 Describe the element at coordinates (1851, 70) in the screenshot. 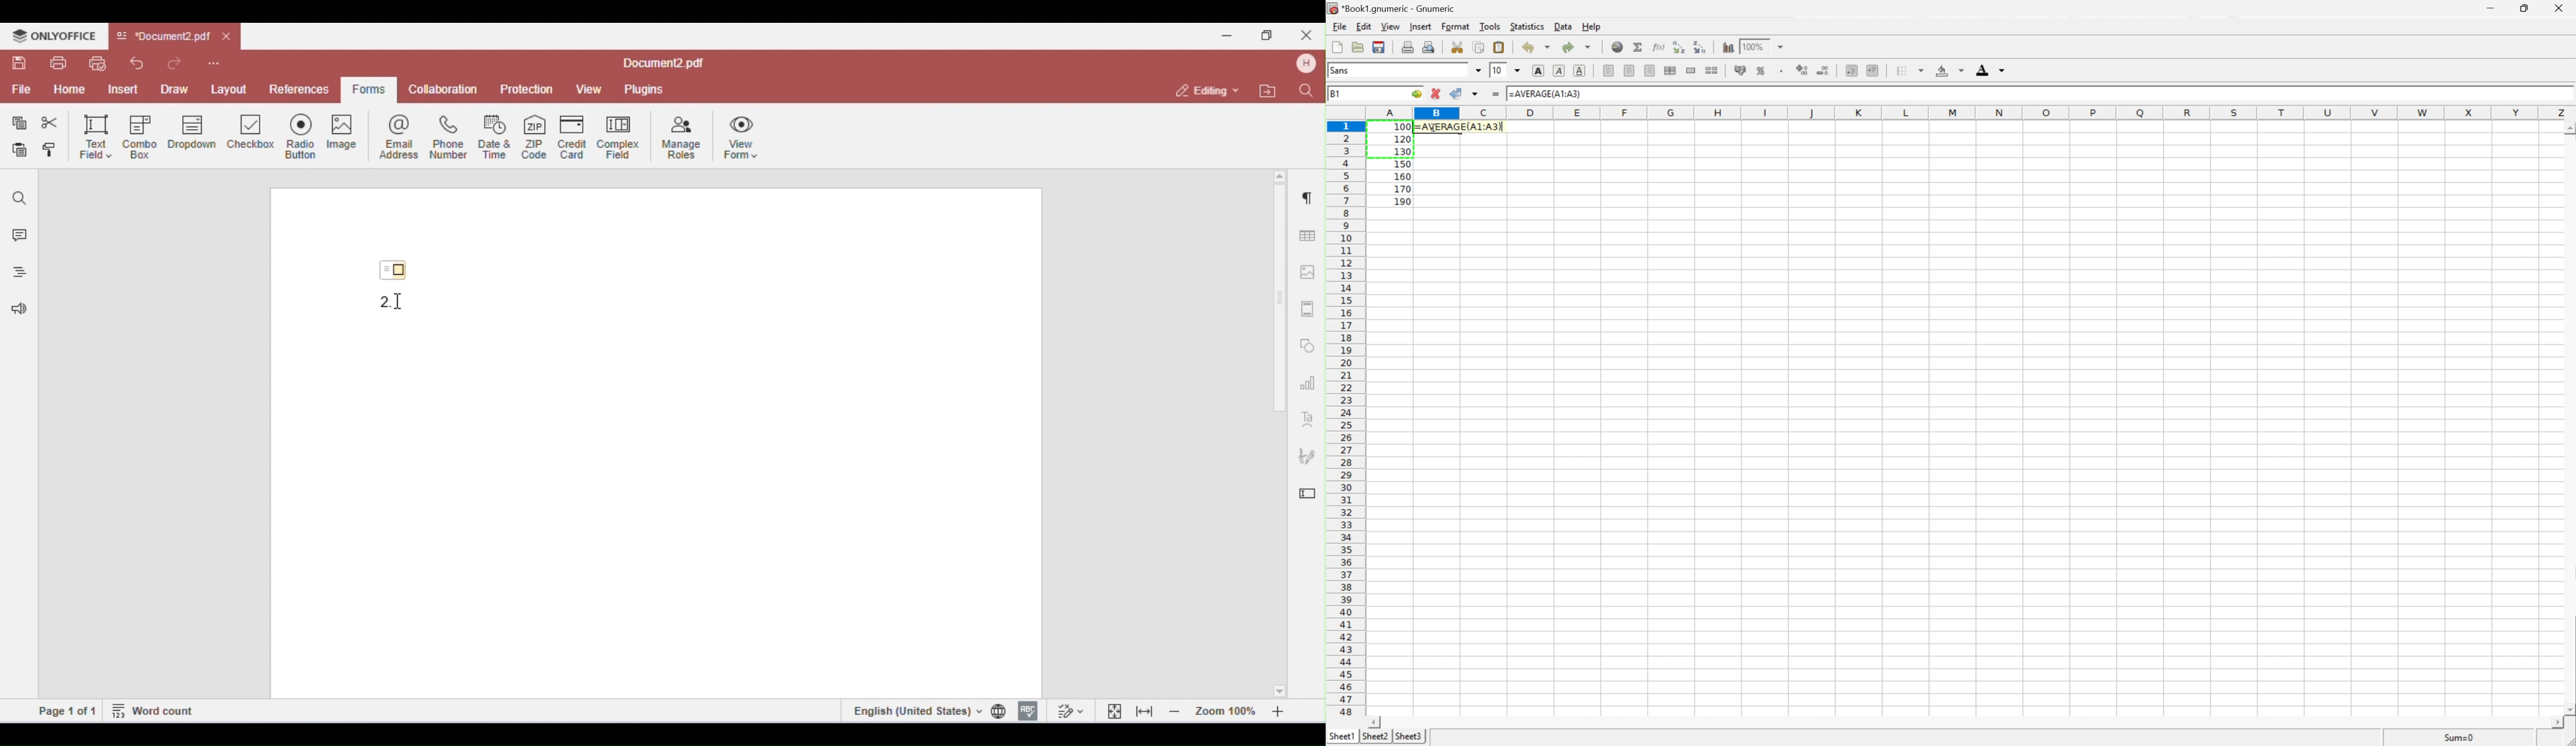

I see `Decrease indent, and align the contents to the left` at that location.